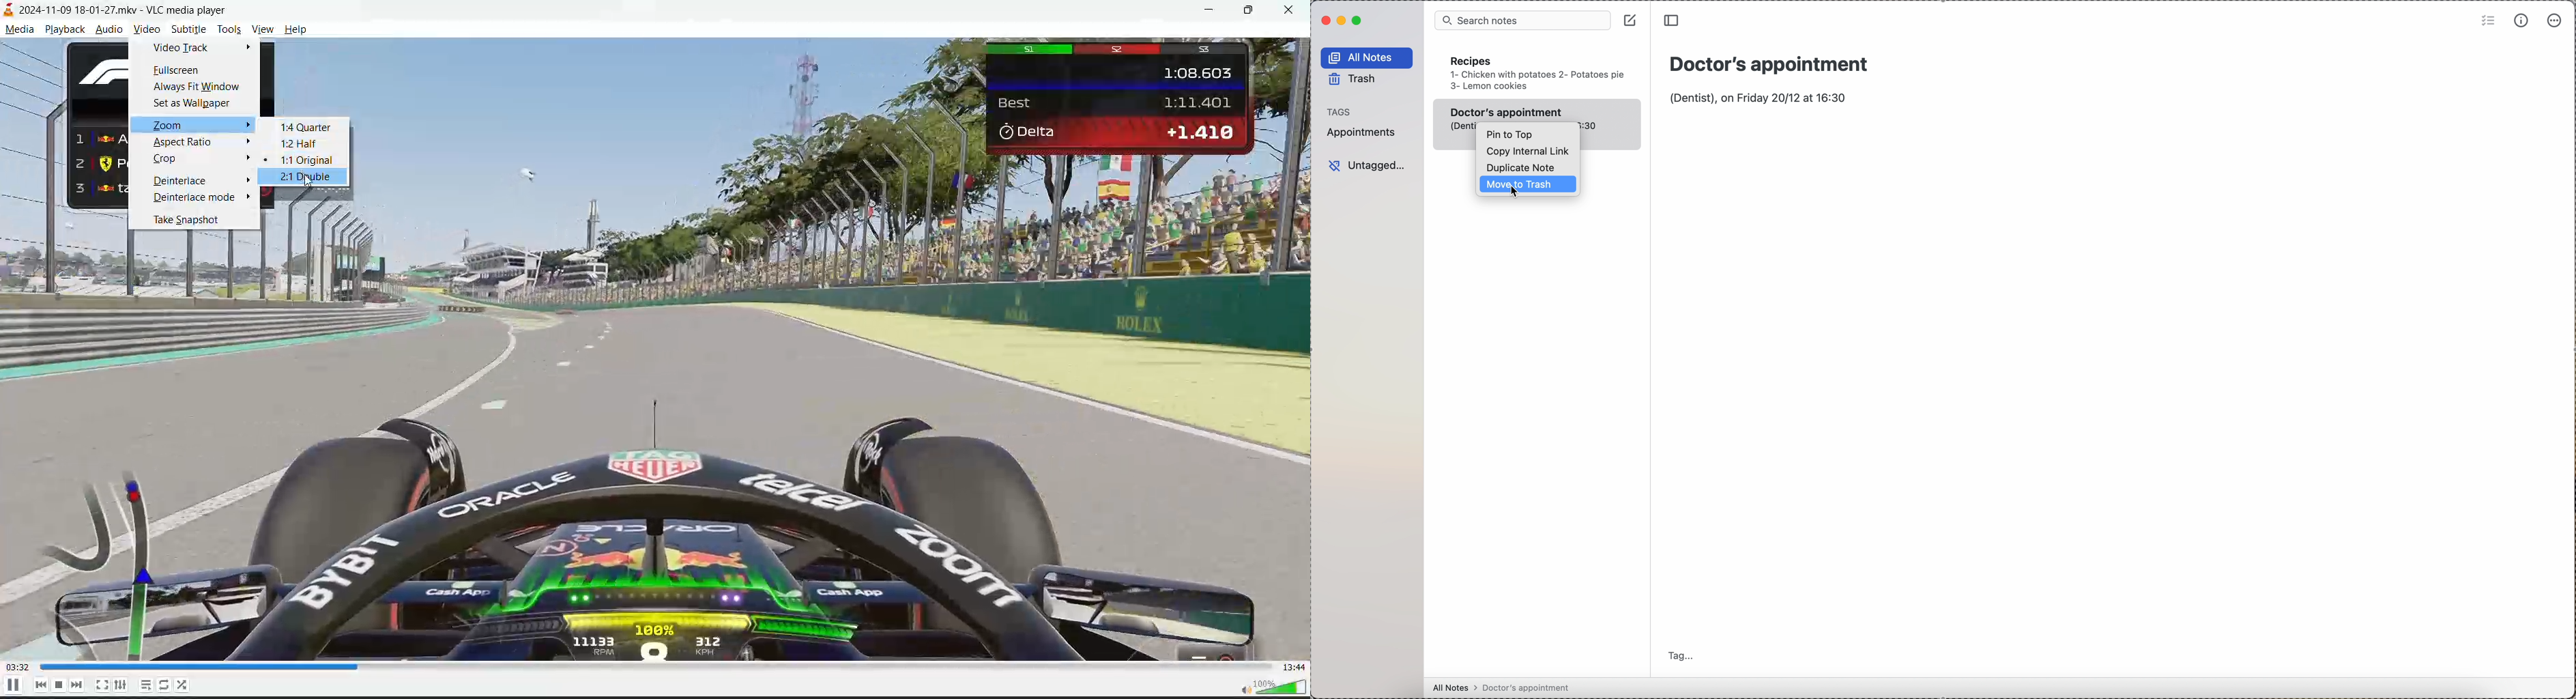 Image resolution: width=2576 pixels, height=700 pixels. I want to click on more options, so click(2555, 21).